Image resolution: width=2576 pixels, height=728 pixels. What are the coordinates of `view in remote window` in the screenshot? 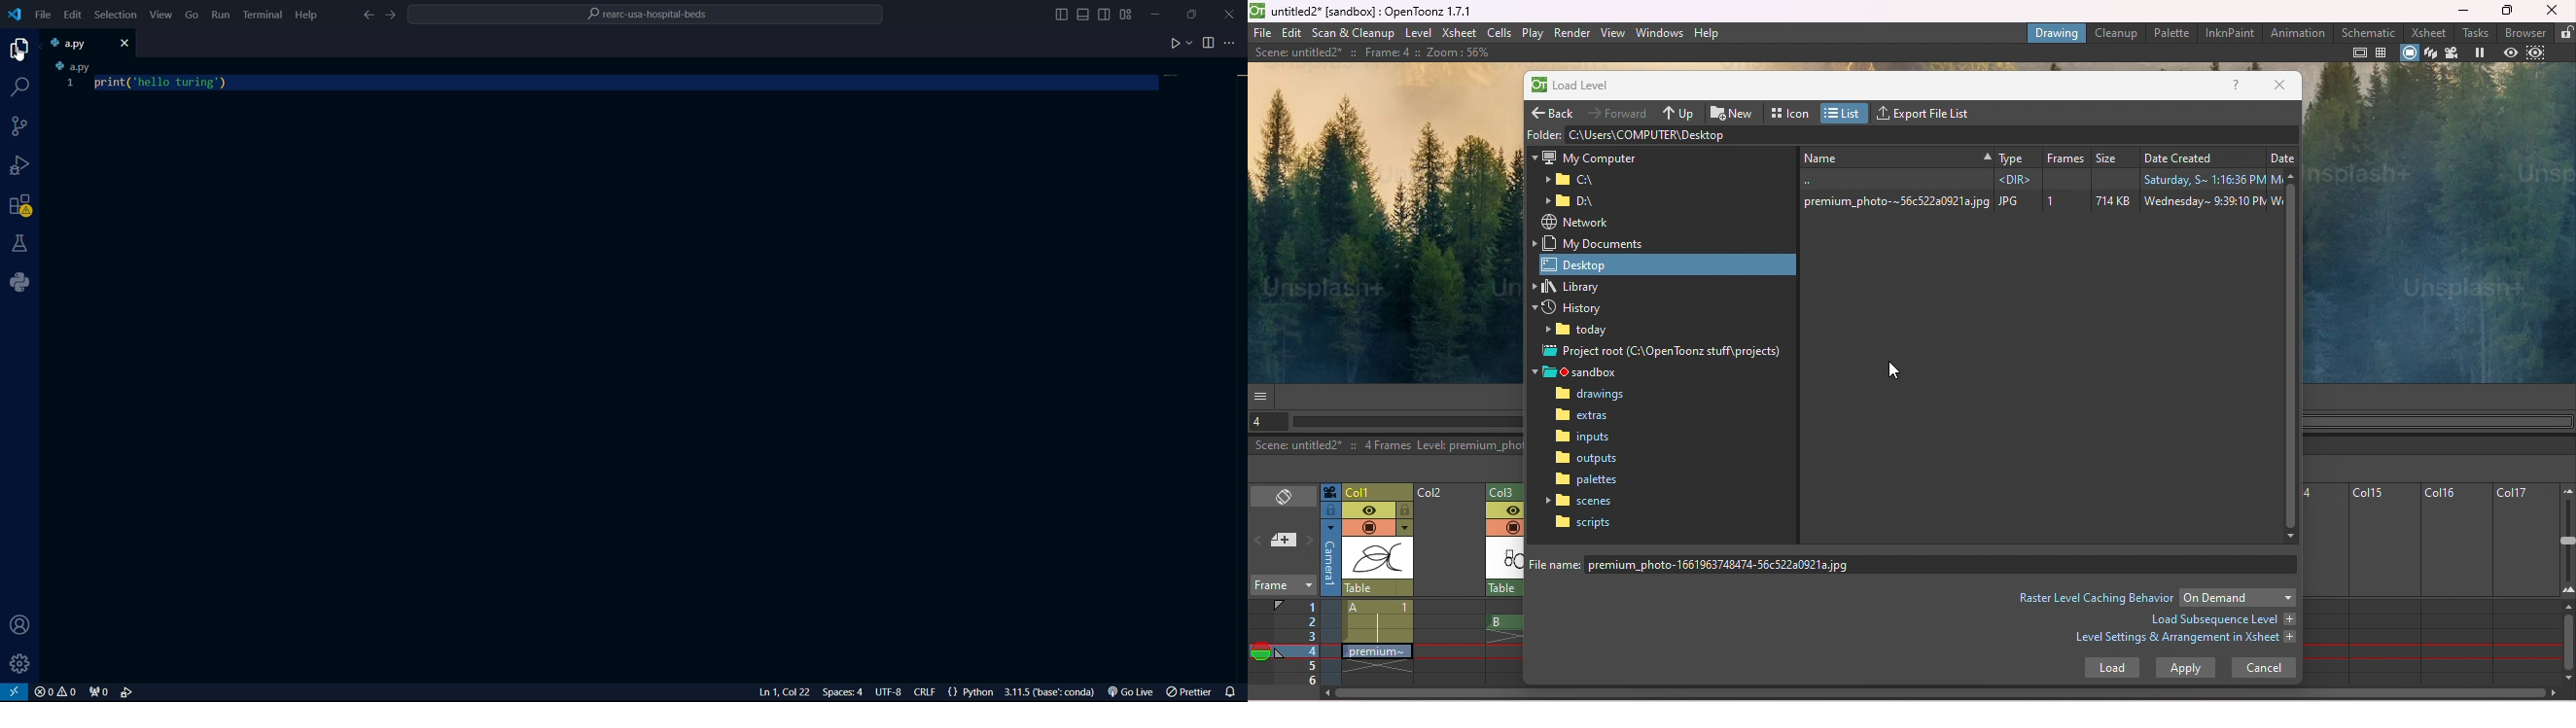 It's located at (16, 692).